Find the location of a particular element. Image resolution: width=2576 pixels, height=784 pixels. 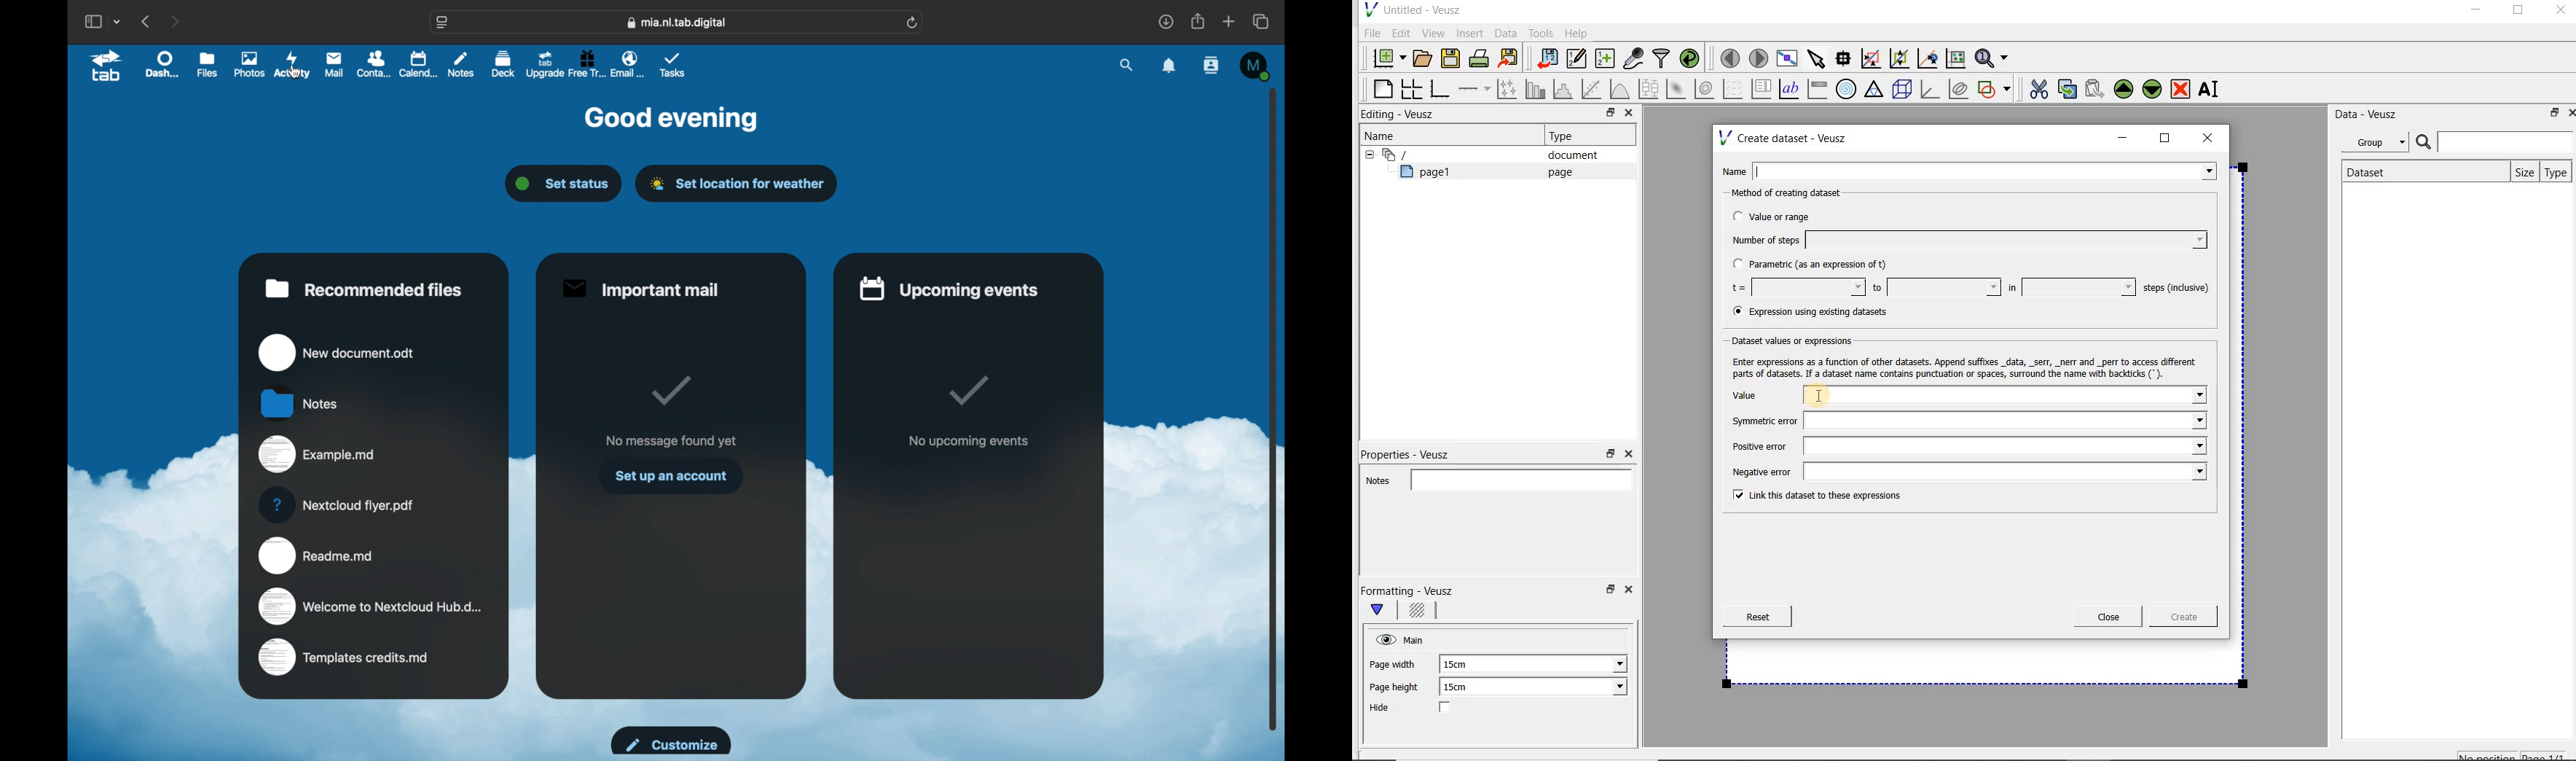

tab is located at coordinates (106, 66).